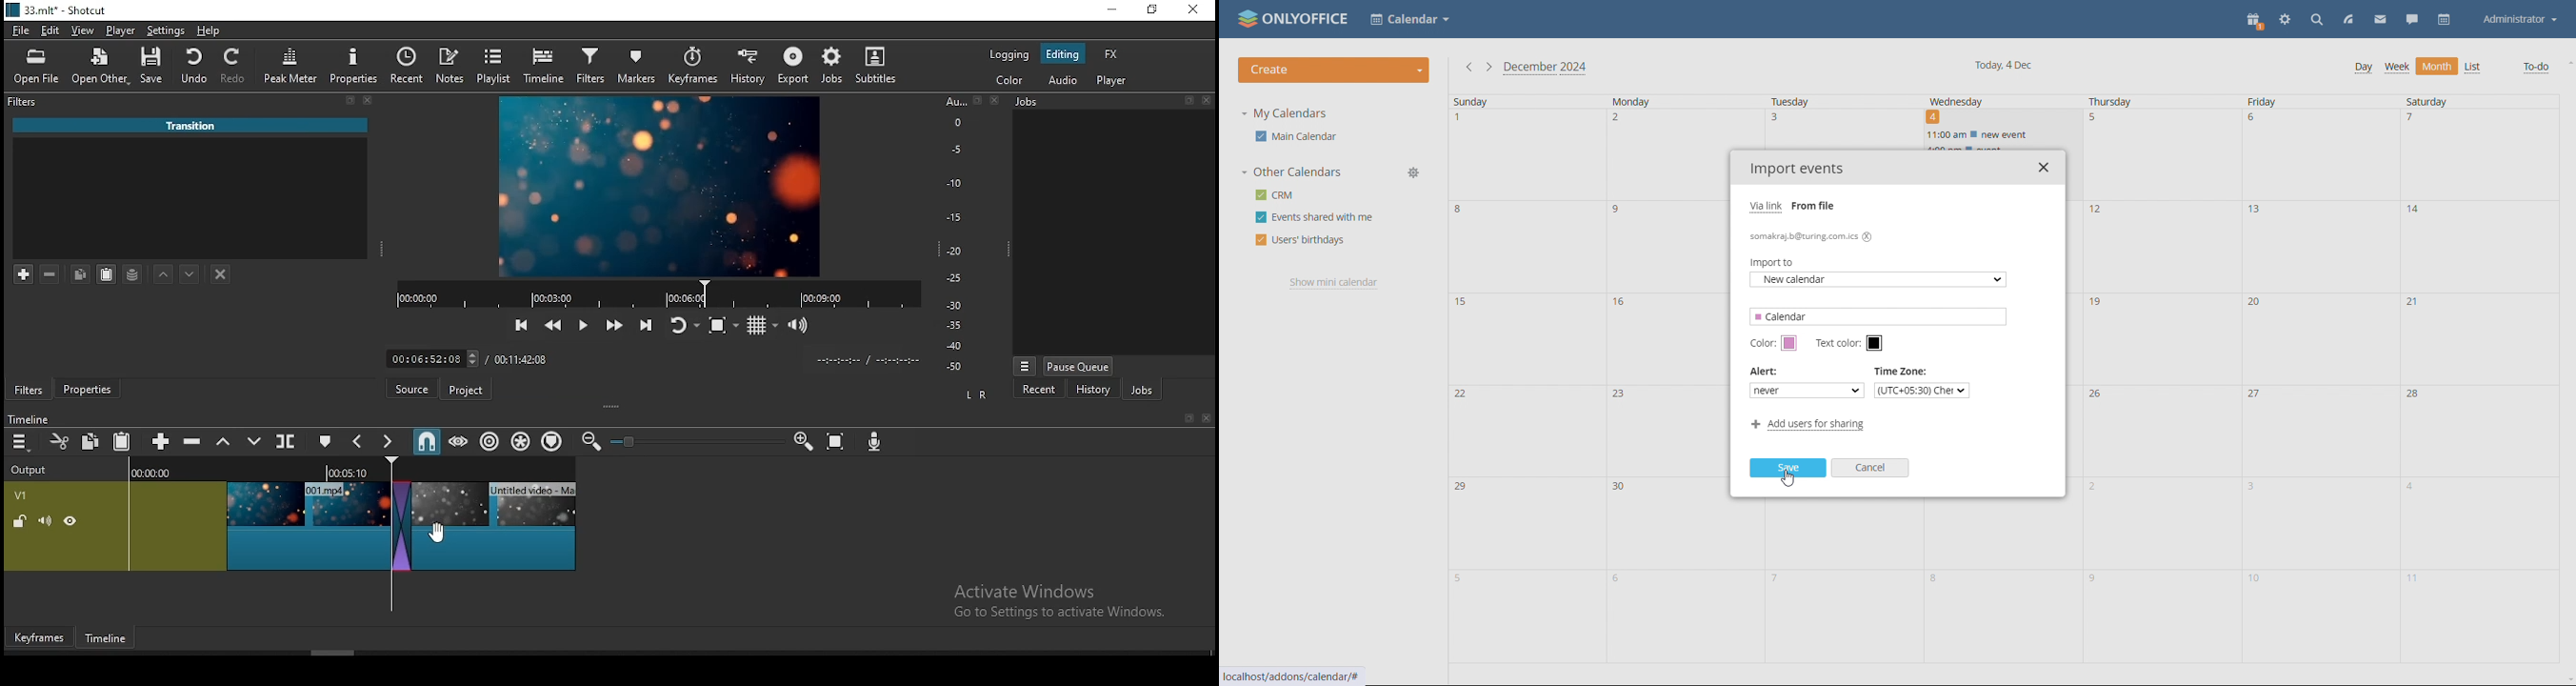  I want to click on elapsed time, so click(433, 356).